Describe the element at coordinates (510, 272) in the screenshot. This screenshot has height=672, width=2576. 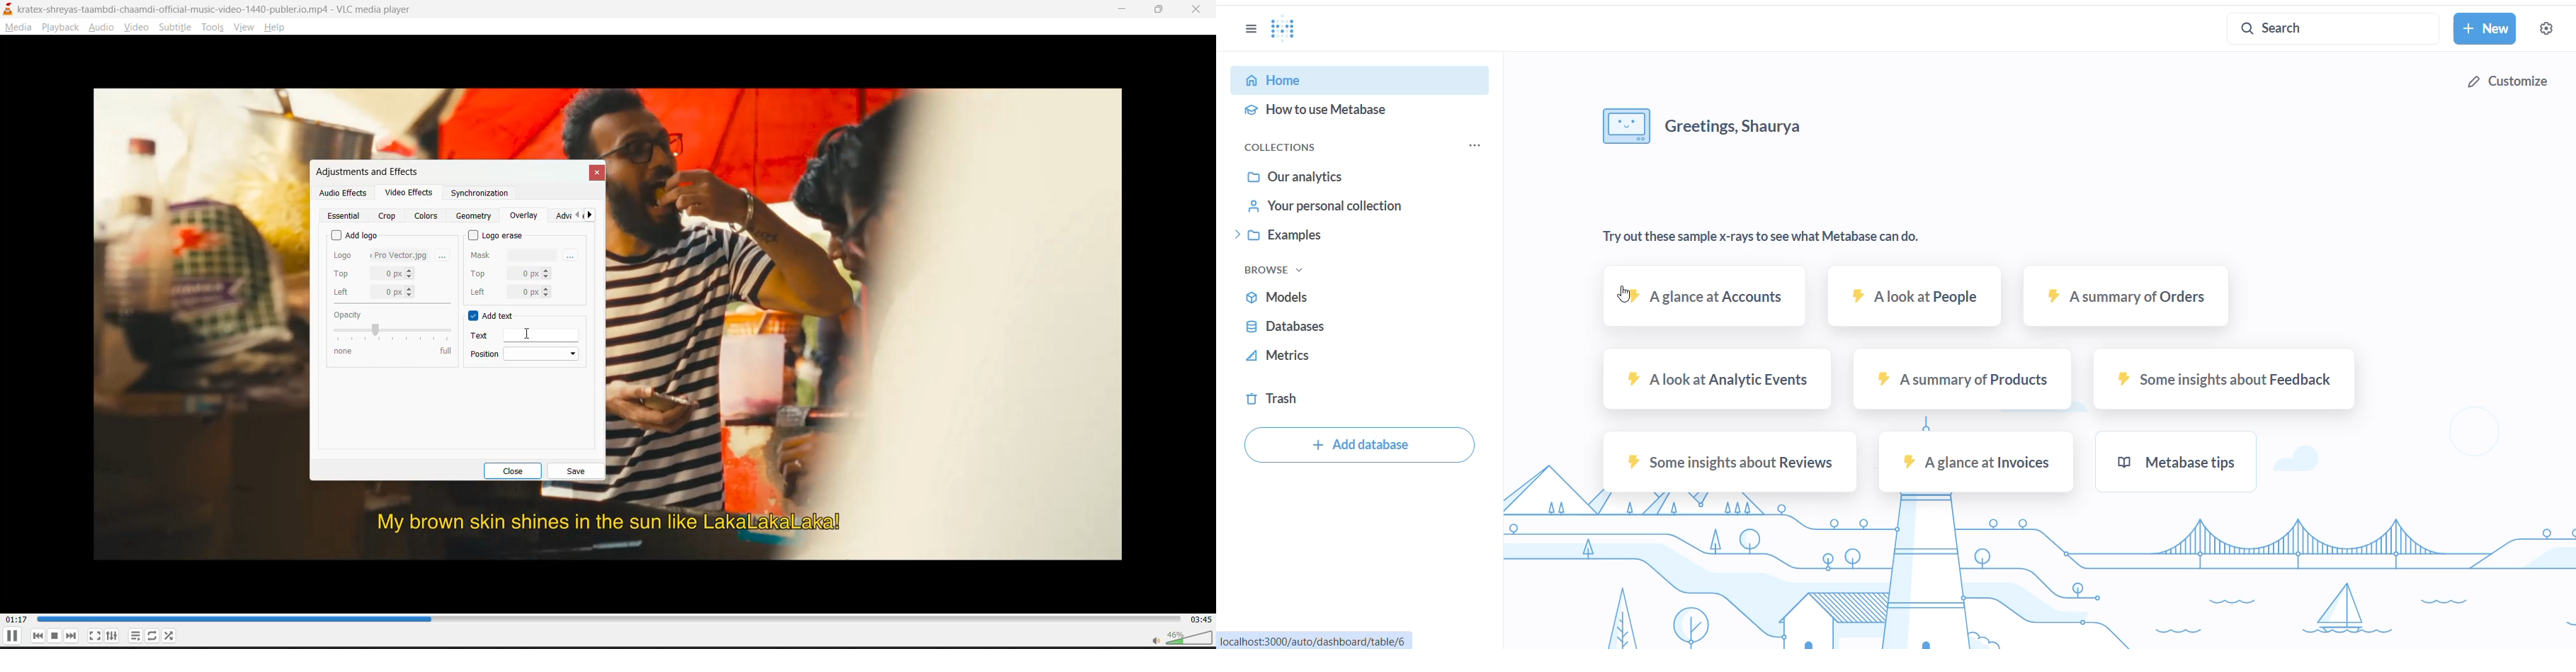
I see `top` at that location.